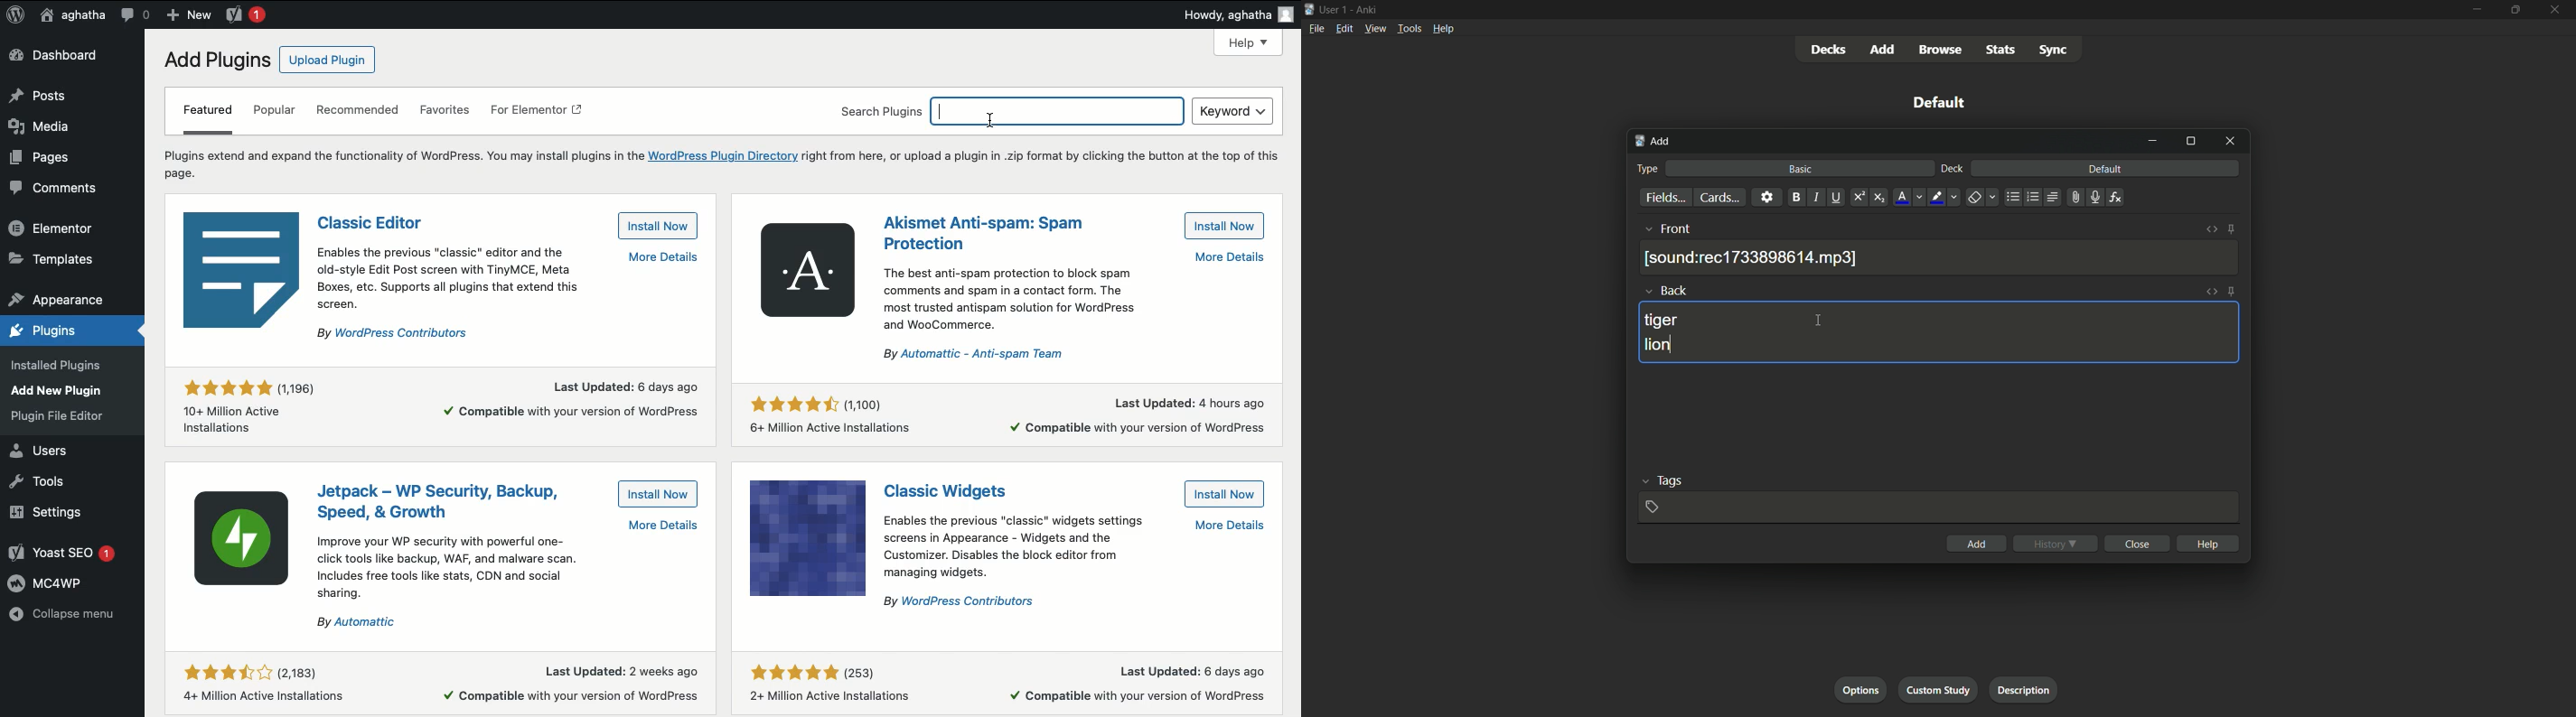 The height and width of the screenshot is (728, 2576). I want to click on Plugin, so click(372, 220).